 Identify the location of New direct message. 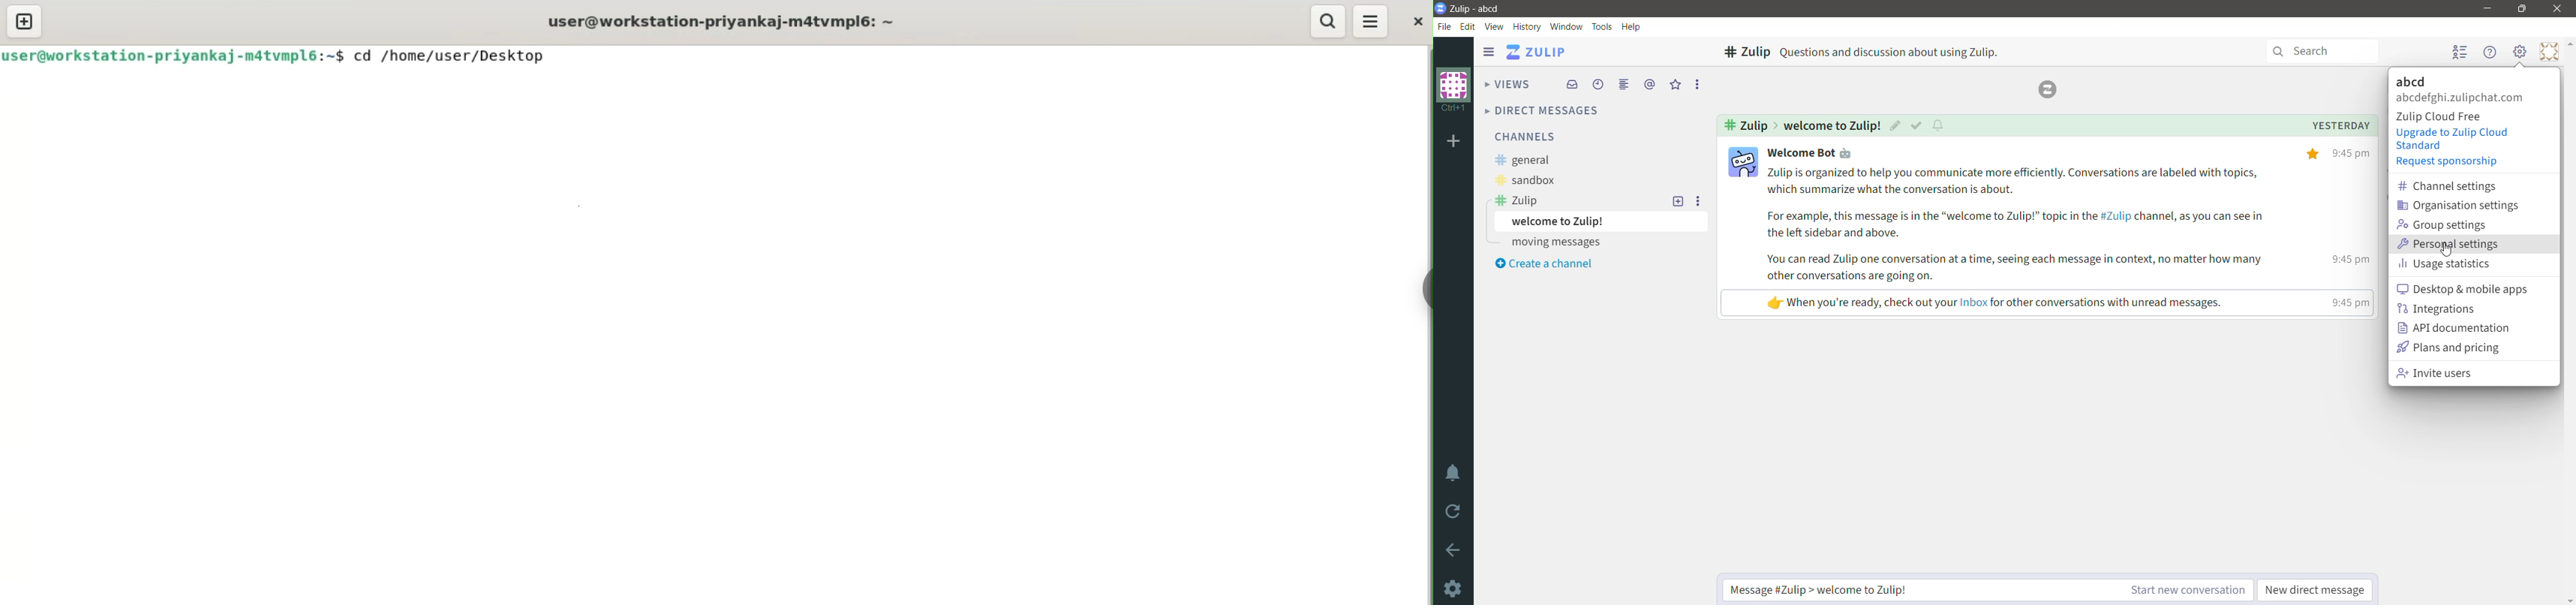
(2317, 590).